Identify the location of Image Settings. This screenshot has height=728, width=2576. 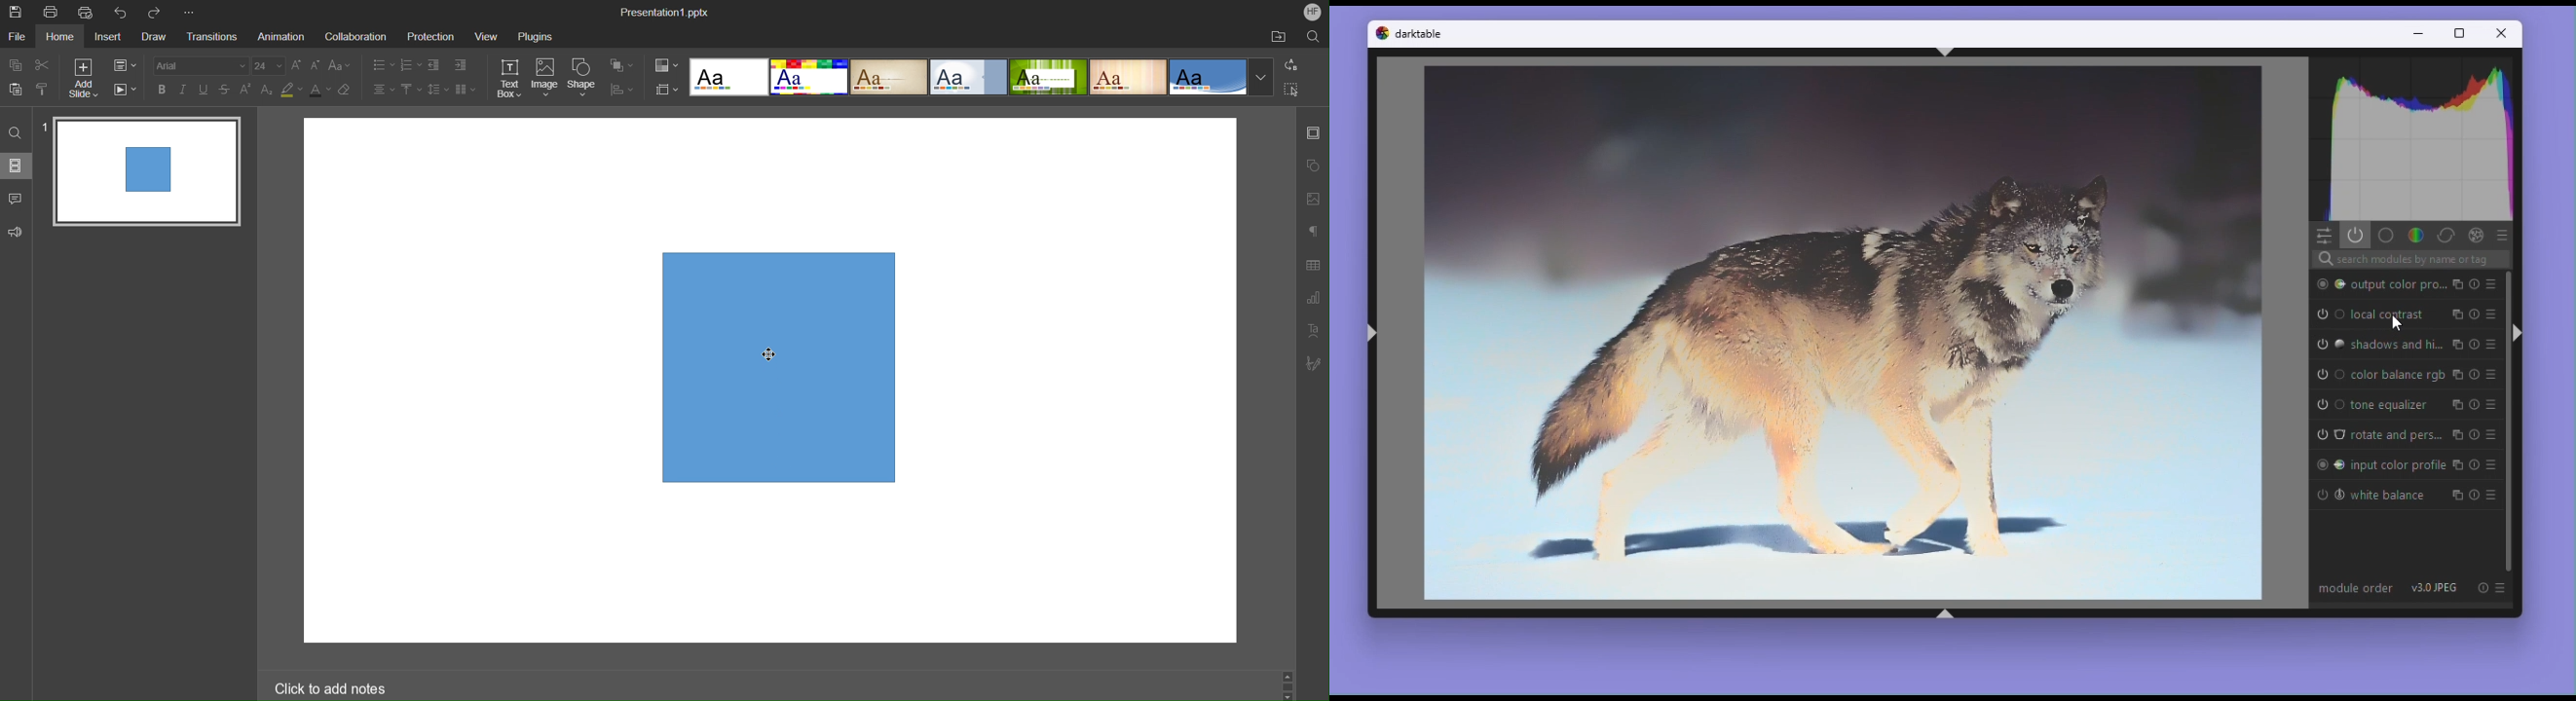
(1313, 199).